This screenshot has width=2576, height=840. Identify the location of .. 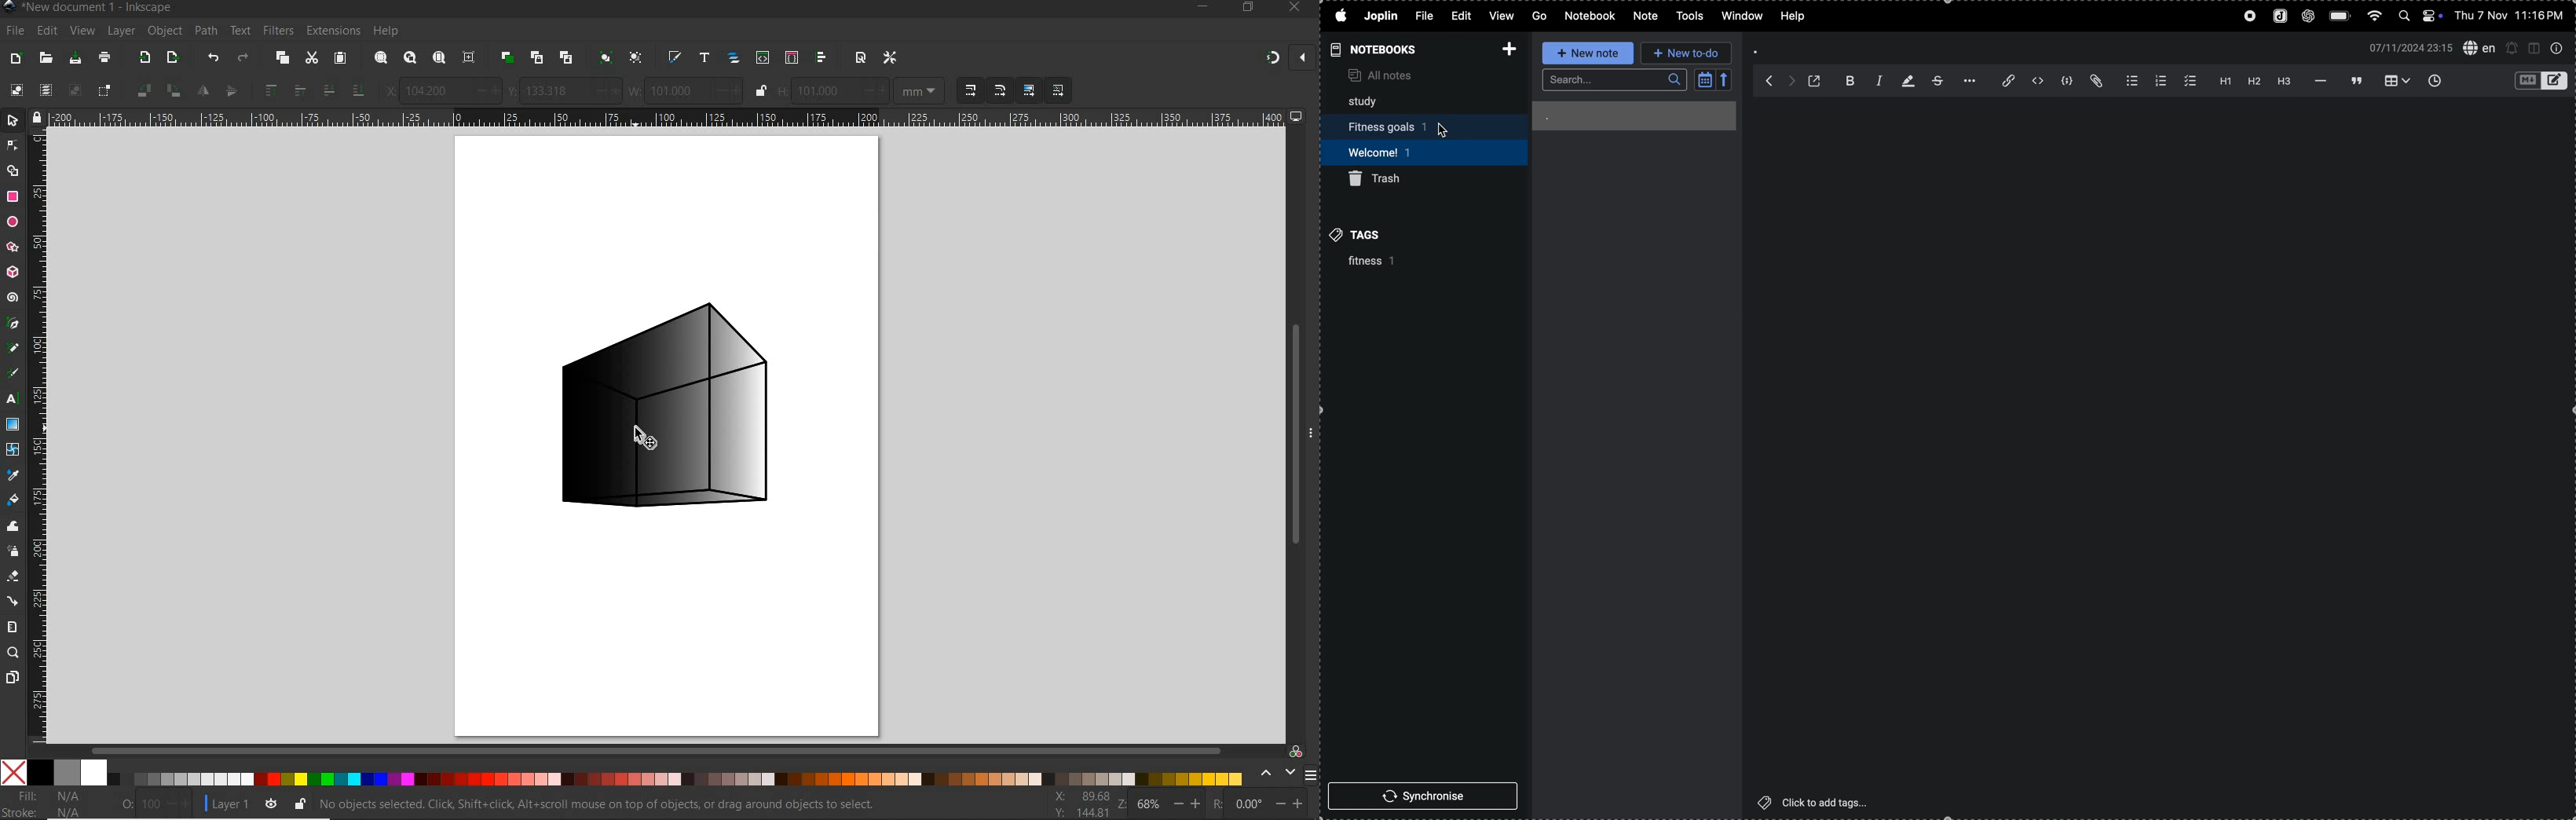
(1634, 115).